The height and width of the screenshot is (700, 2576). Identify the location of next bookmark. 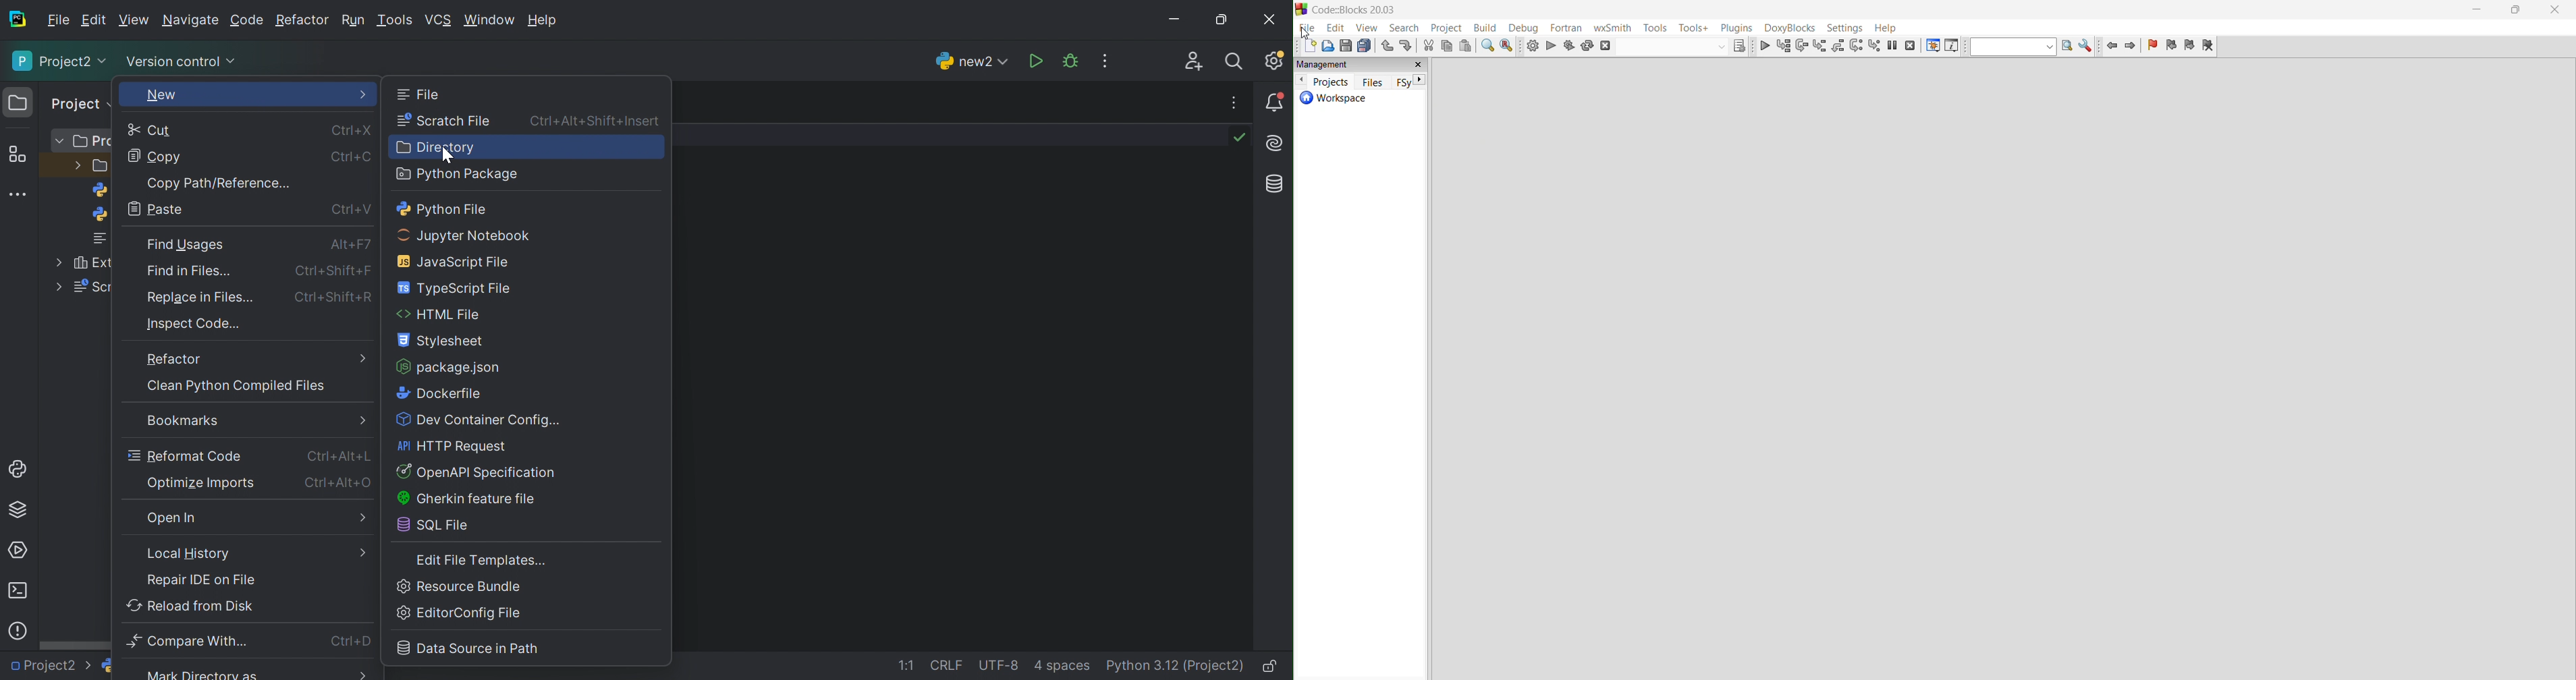
(2189, 46).